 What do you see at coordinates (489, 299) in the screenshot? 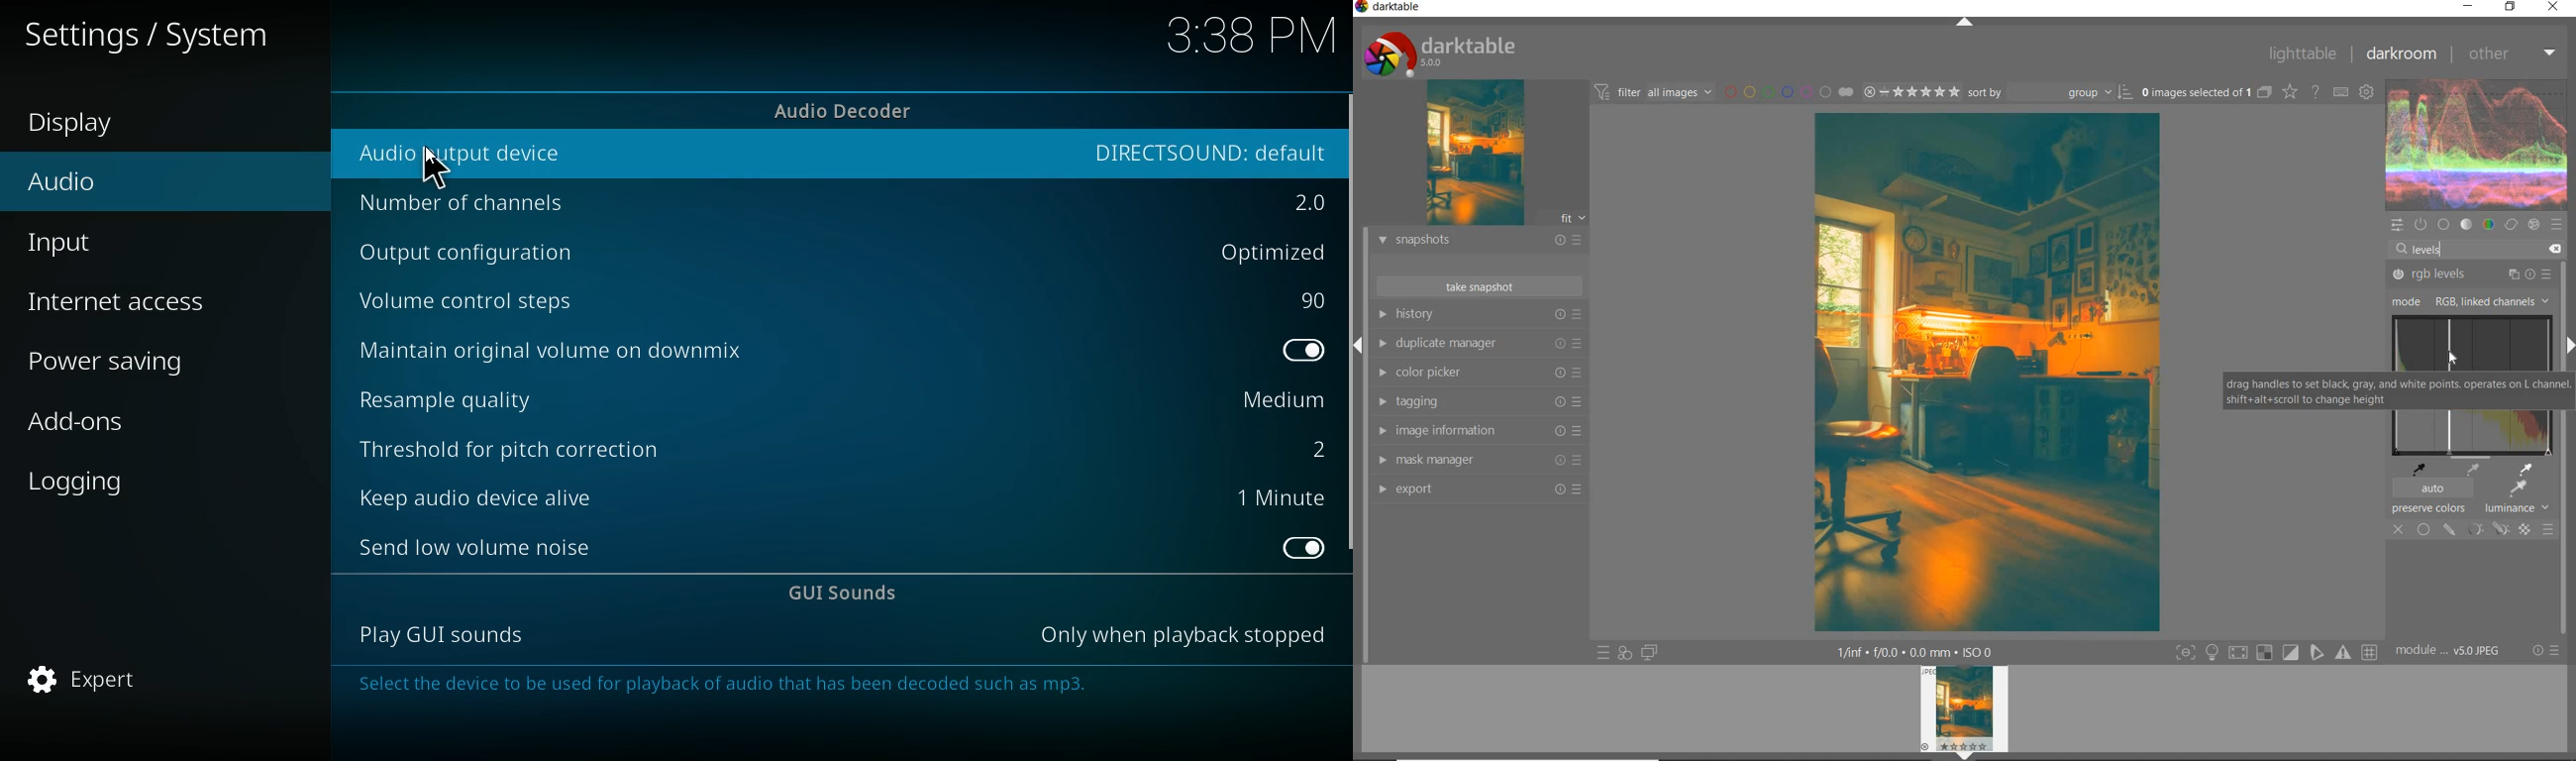
I see `volume control steps` at bounding box center [489, 299].